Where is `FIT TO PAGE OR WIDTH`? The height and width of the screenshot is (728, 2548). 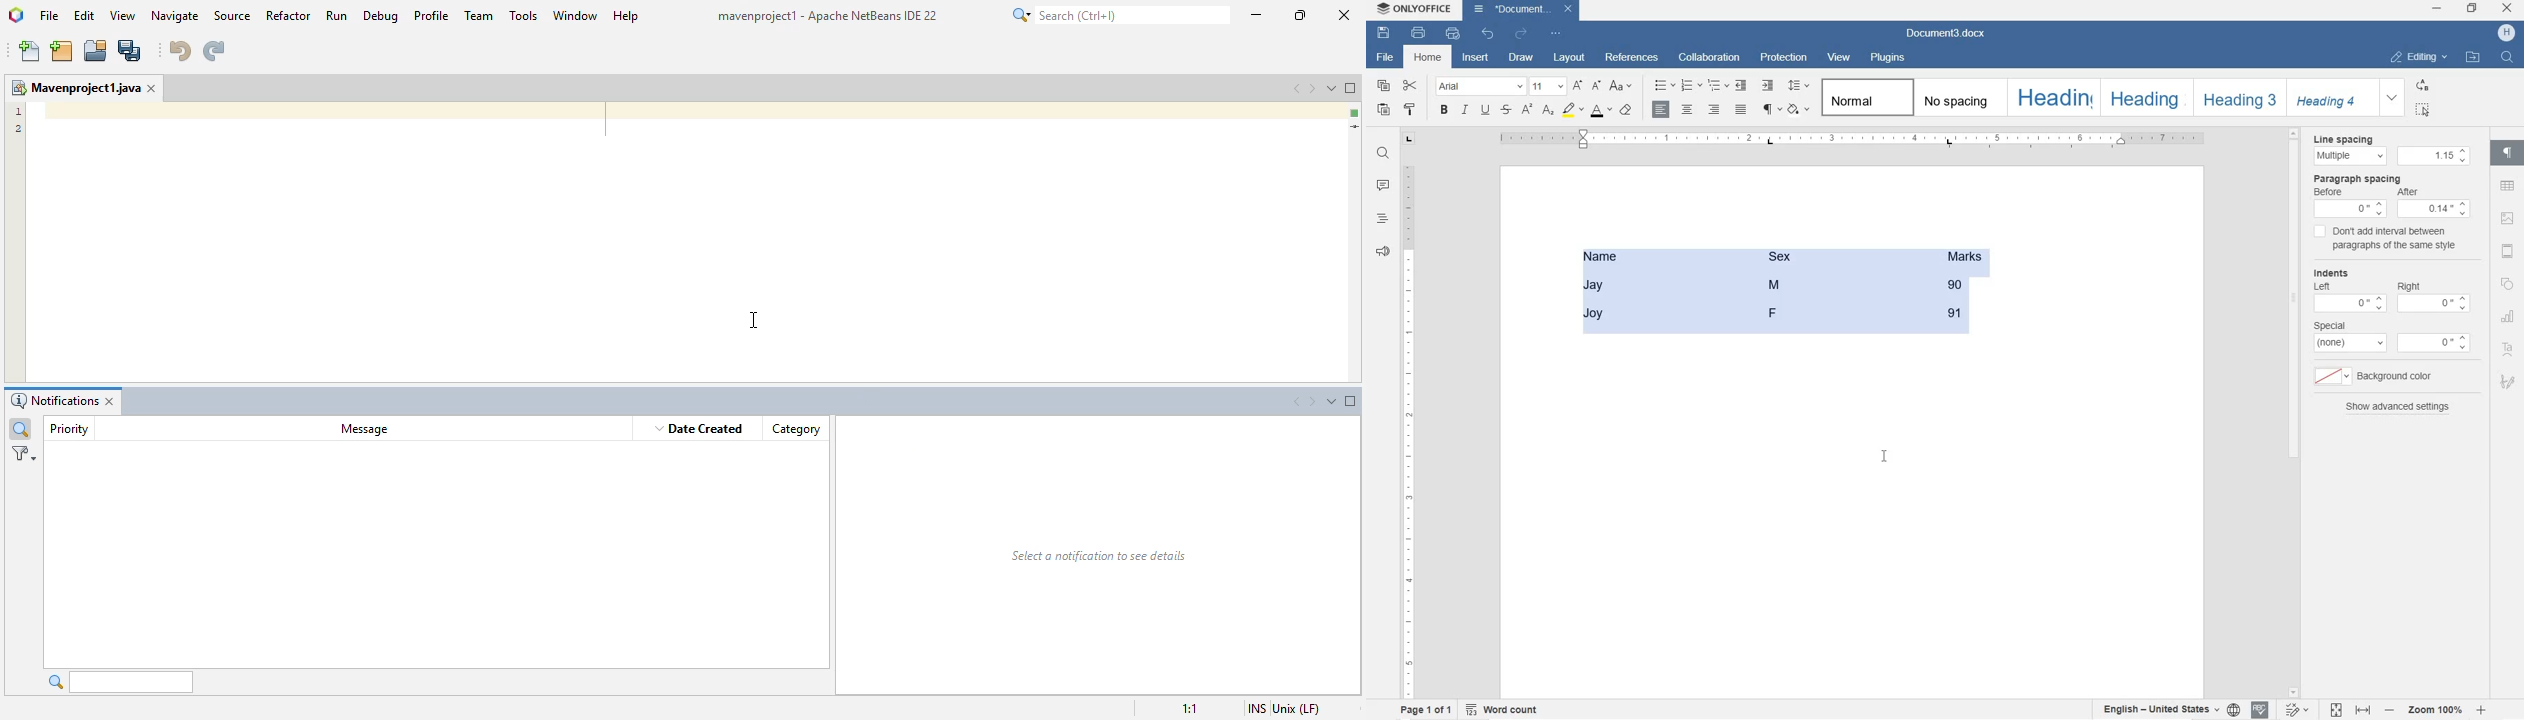 FIT TO PAGE OR WIDTH is located at coordinates (2349, 710).